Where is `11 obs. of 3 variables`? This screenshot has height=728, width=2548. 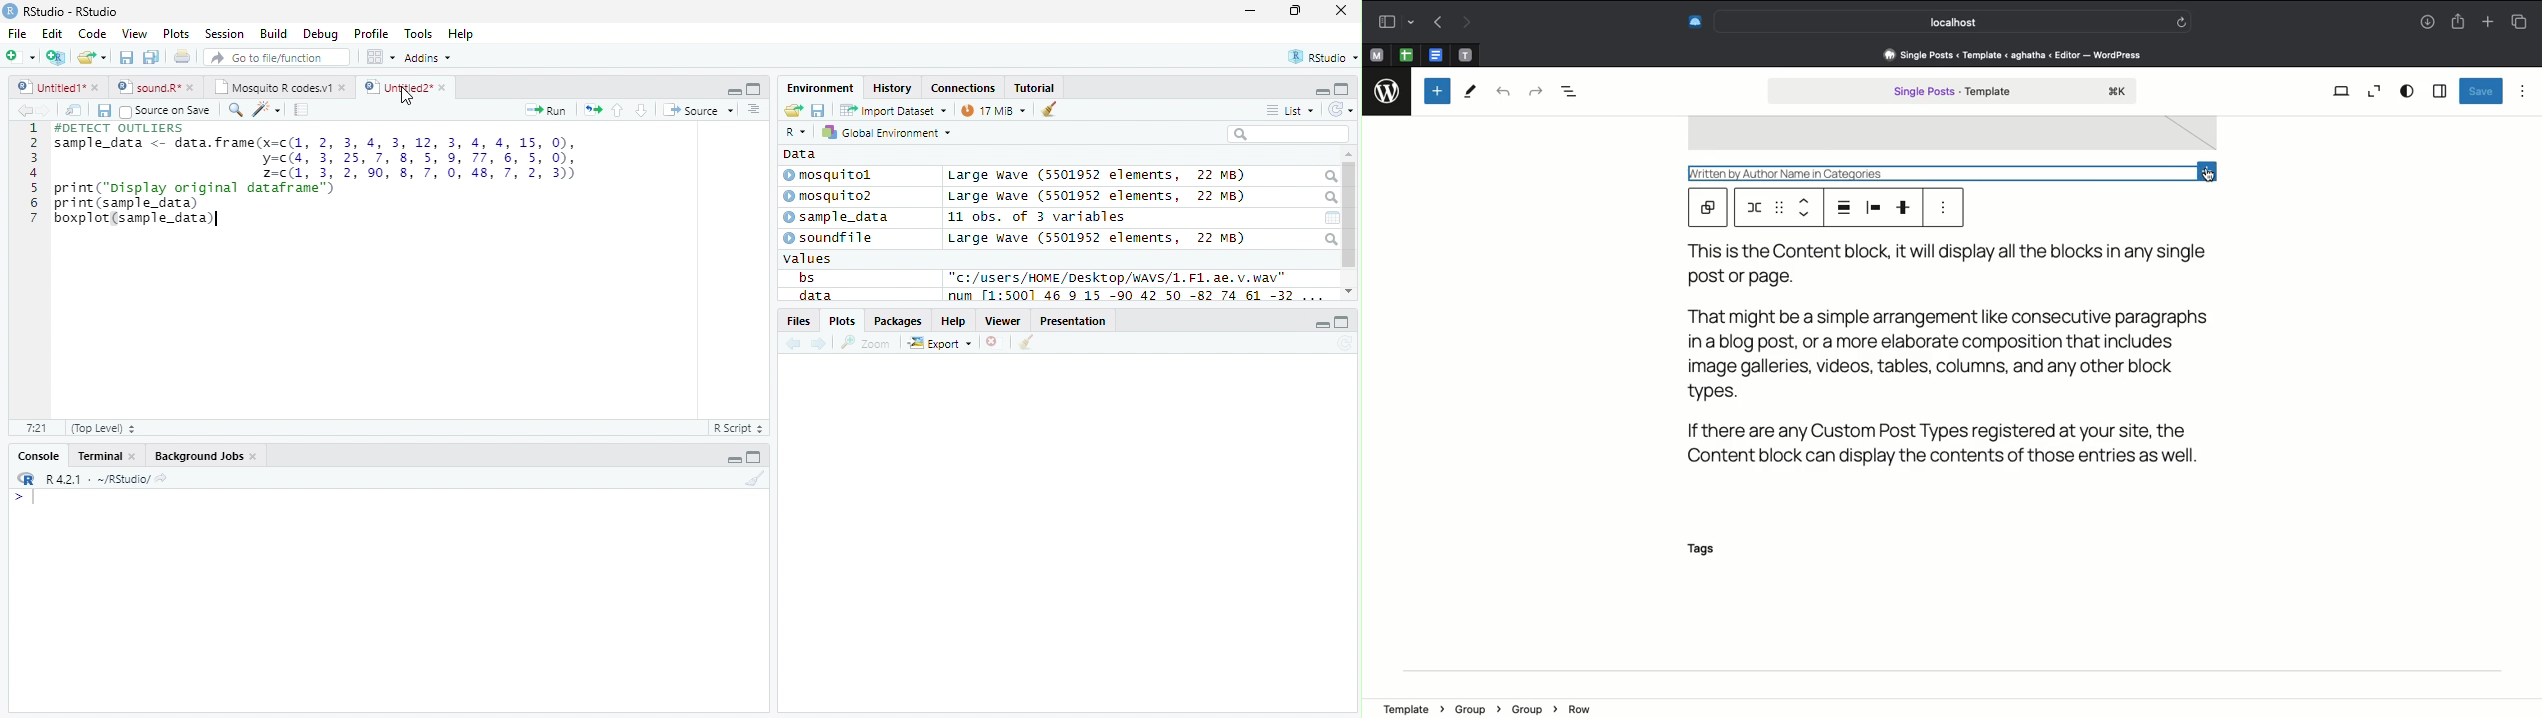
11 obs. of 3 variables is located at coordinates (1037, 217).